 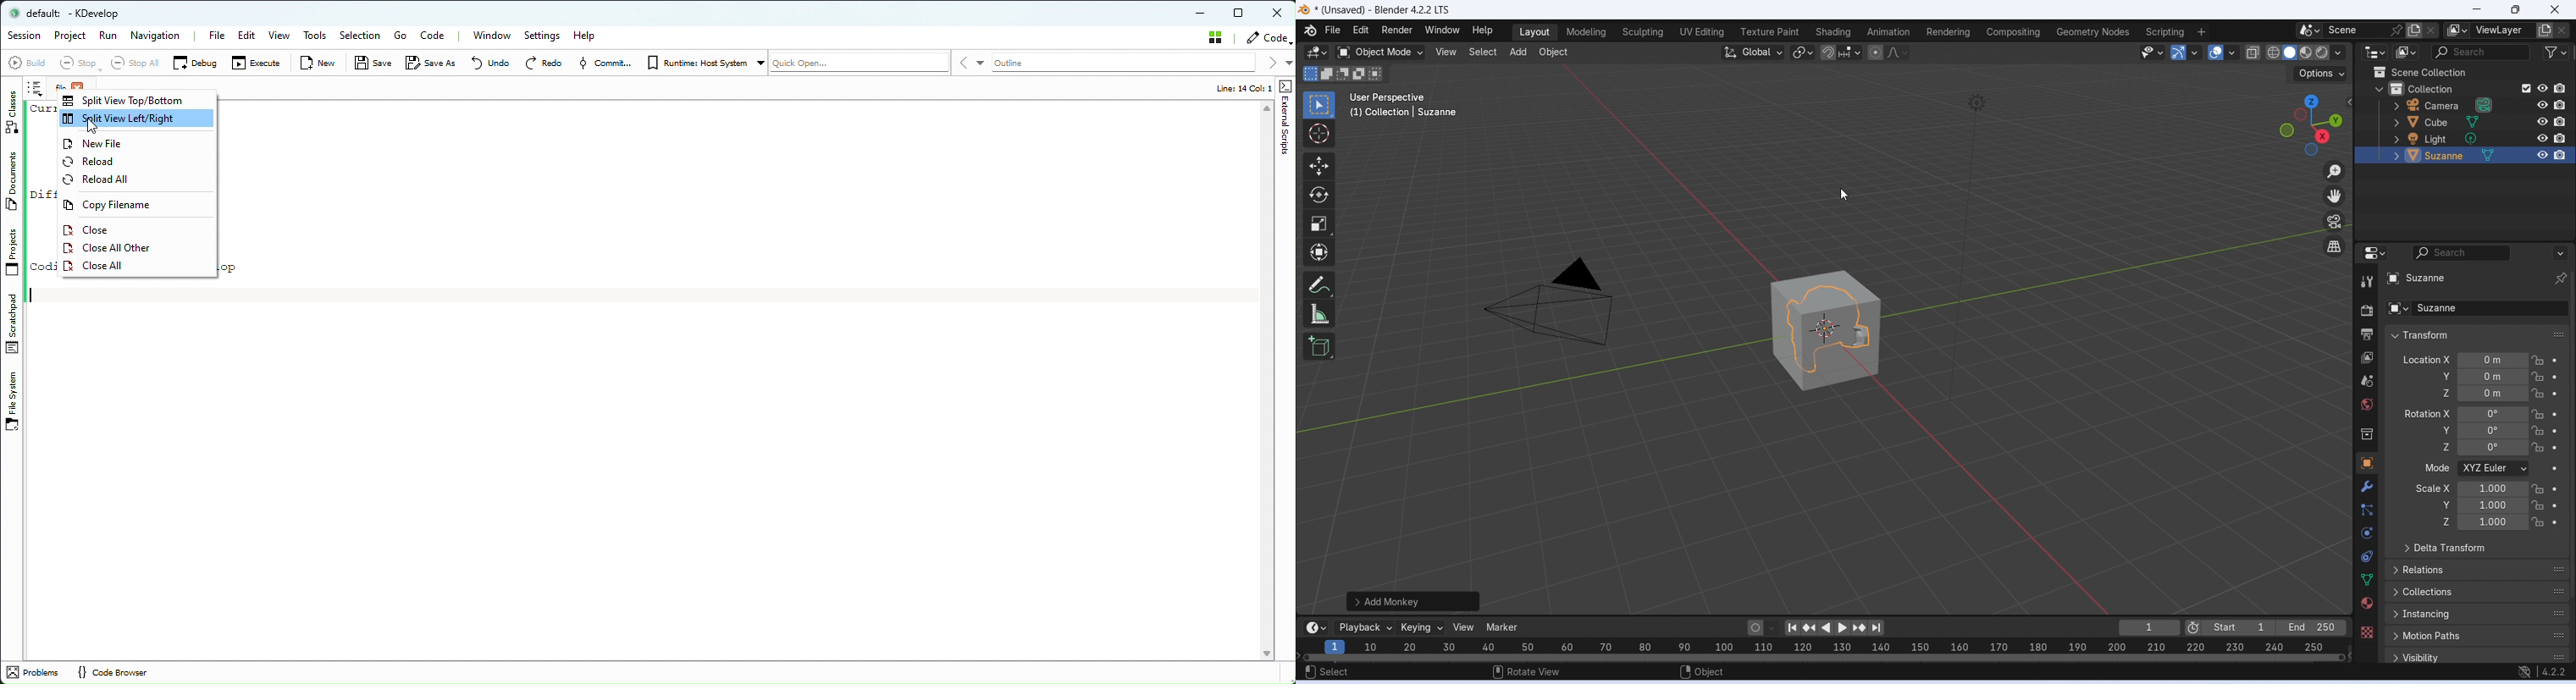 I want to click on Add, so click(x=1517, y=53).